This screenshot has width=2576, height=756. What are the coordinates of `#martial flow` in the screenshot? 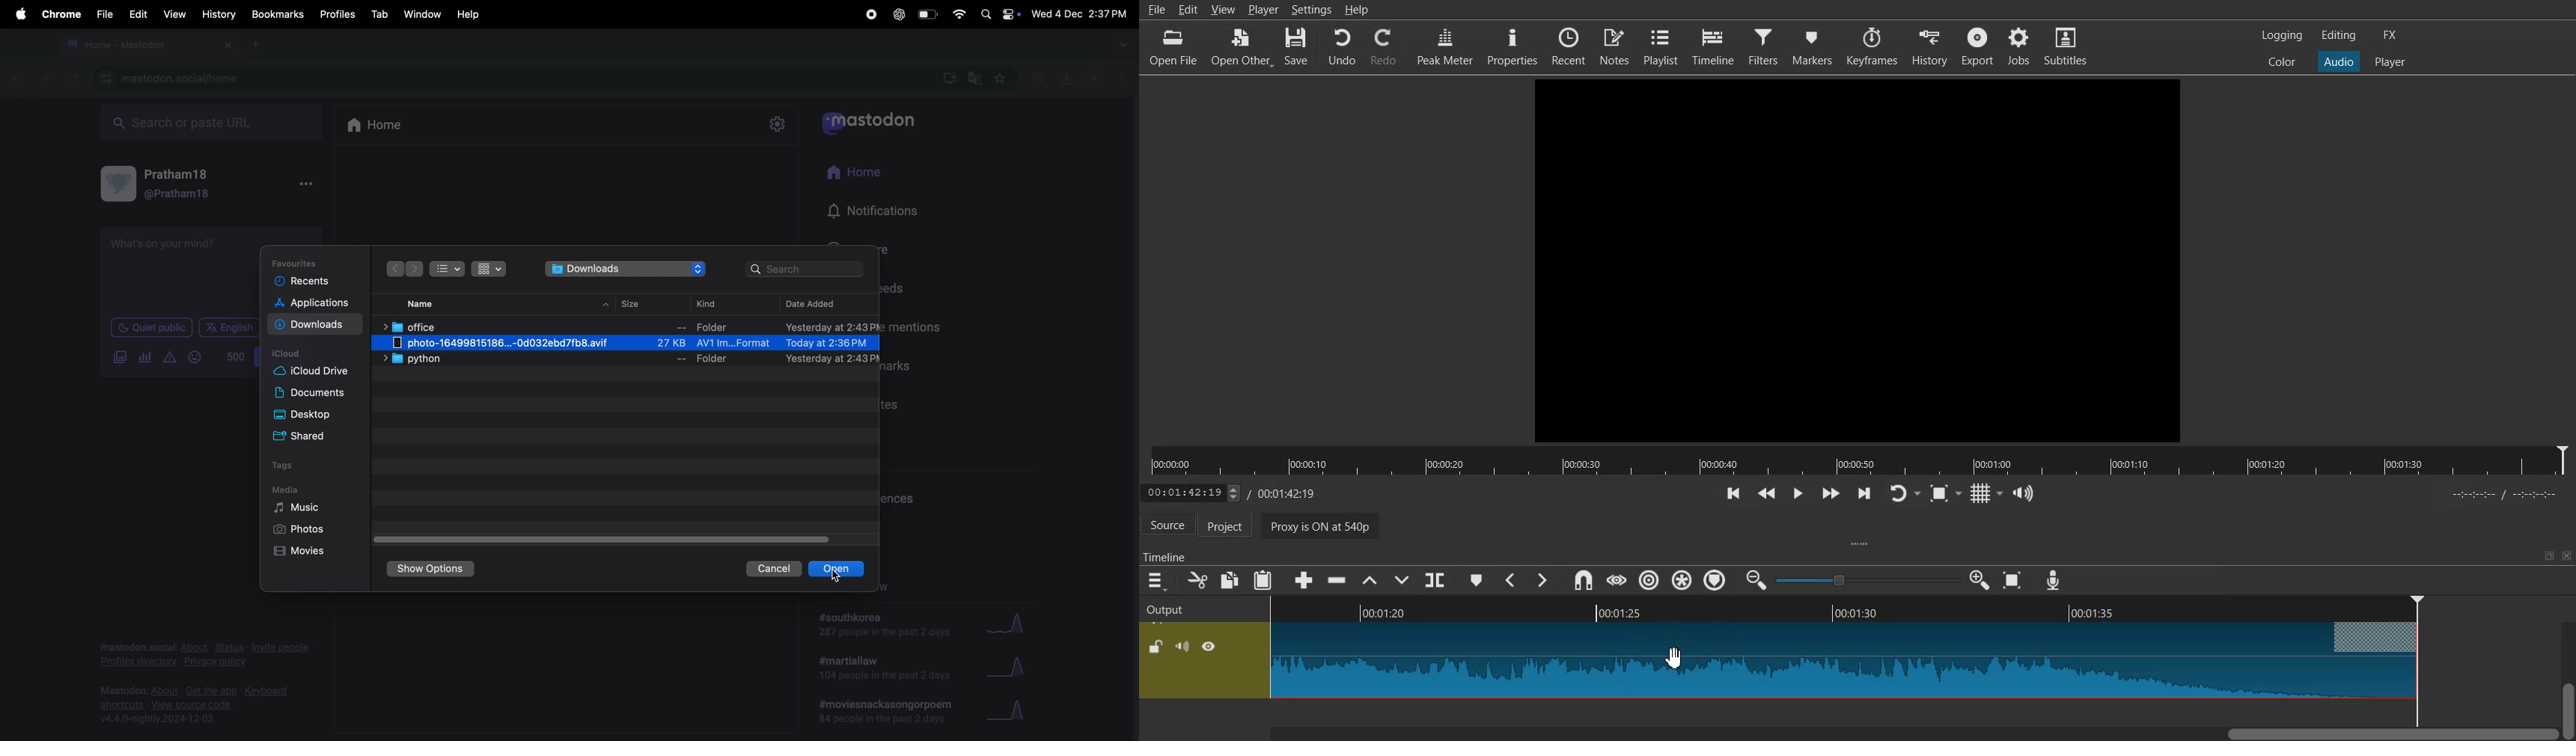 It's located at (886, 669).